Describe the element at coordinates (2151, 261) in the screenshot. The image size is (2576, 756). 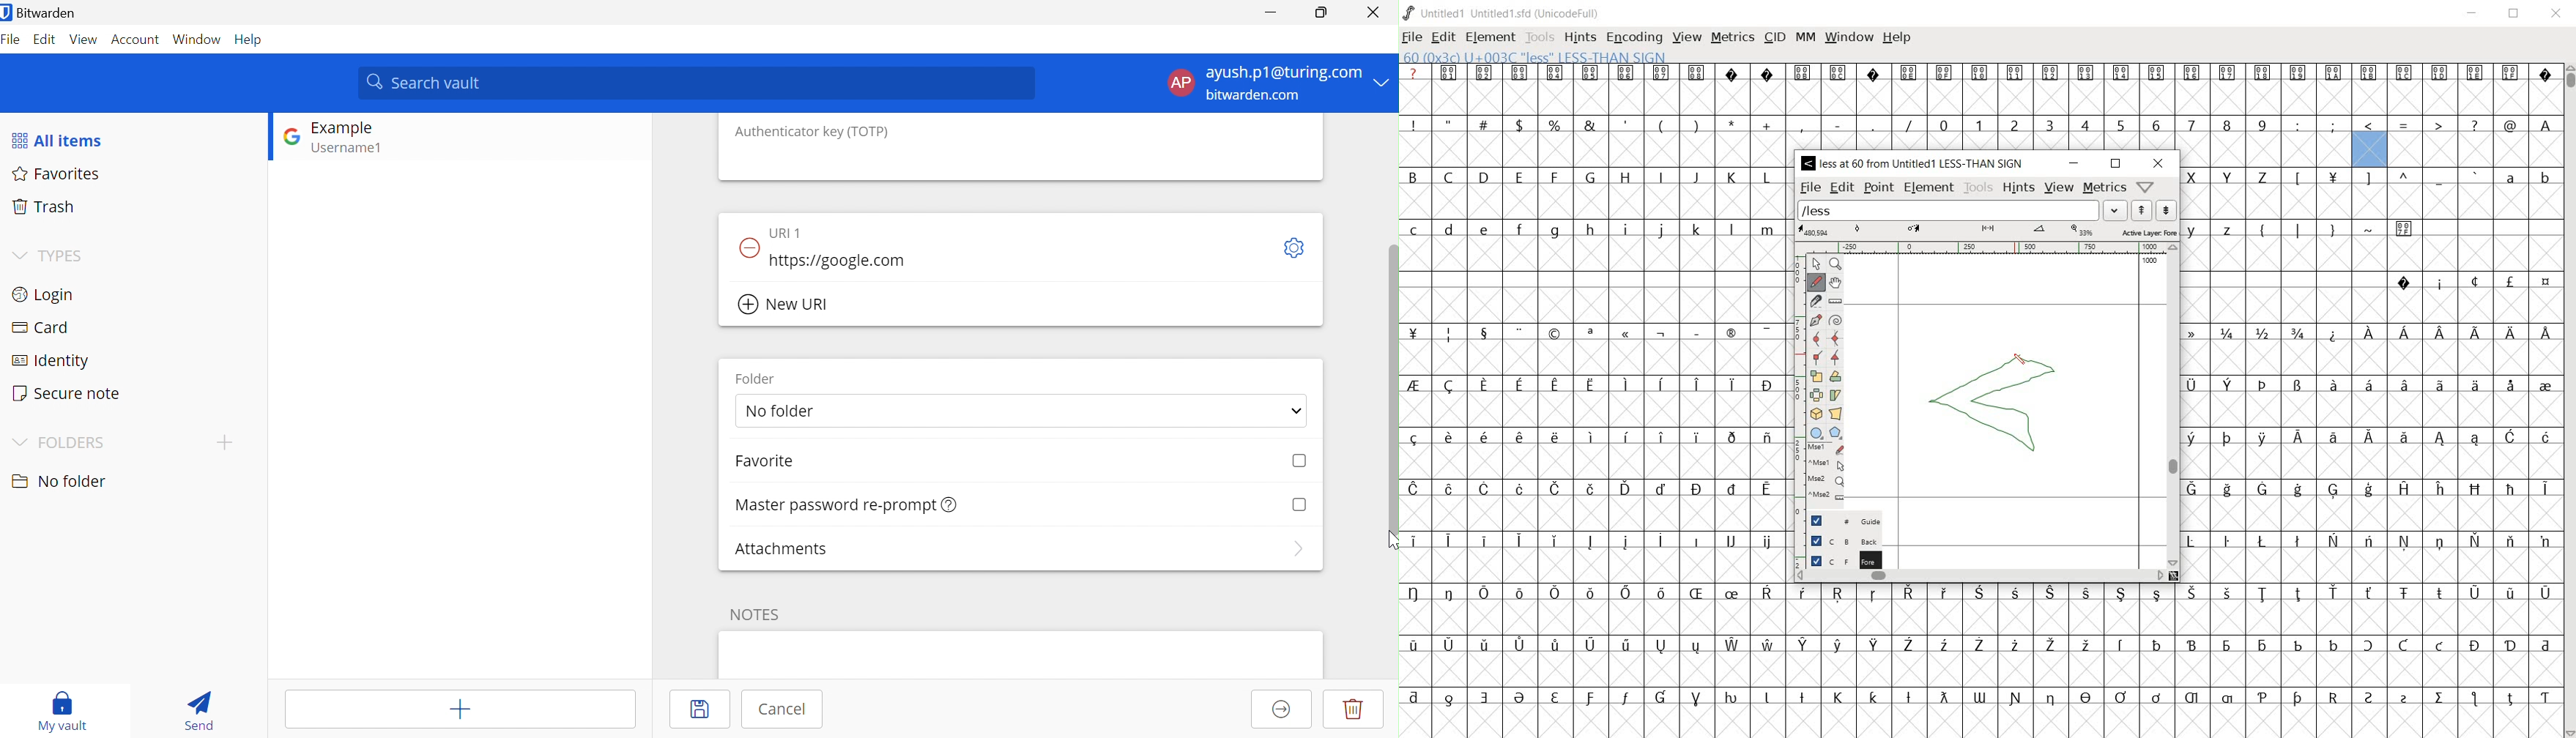
I see `1000` at that location.